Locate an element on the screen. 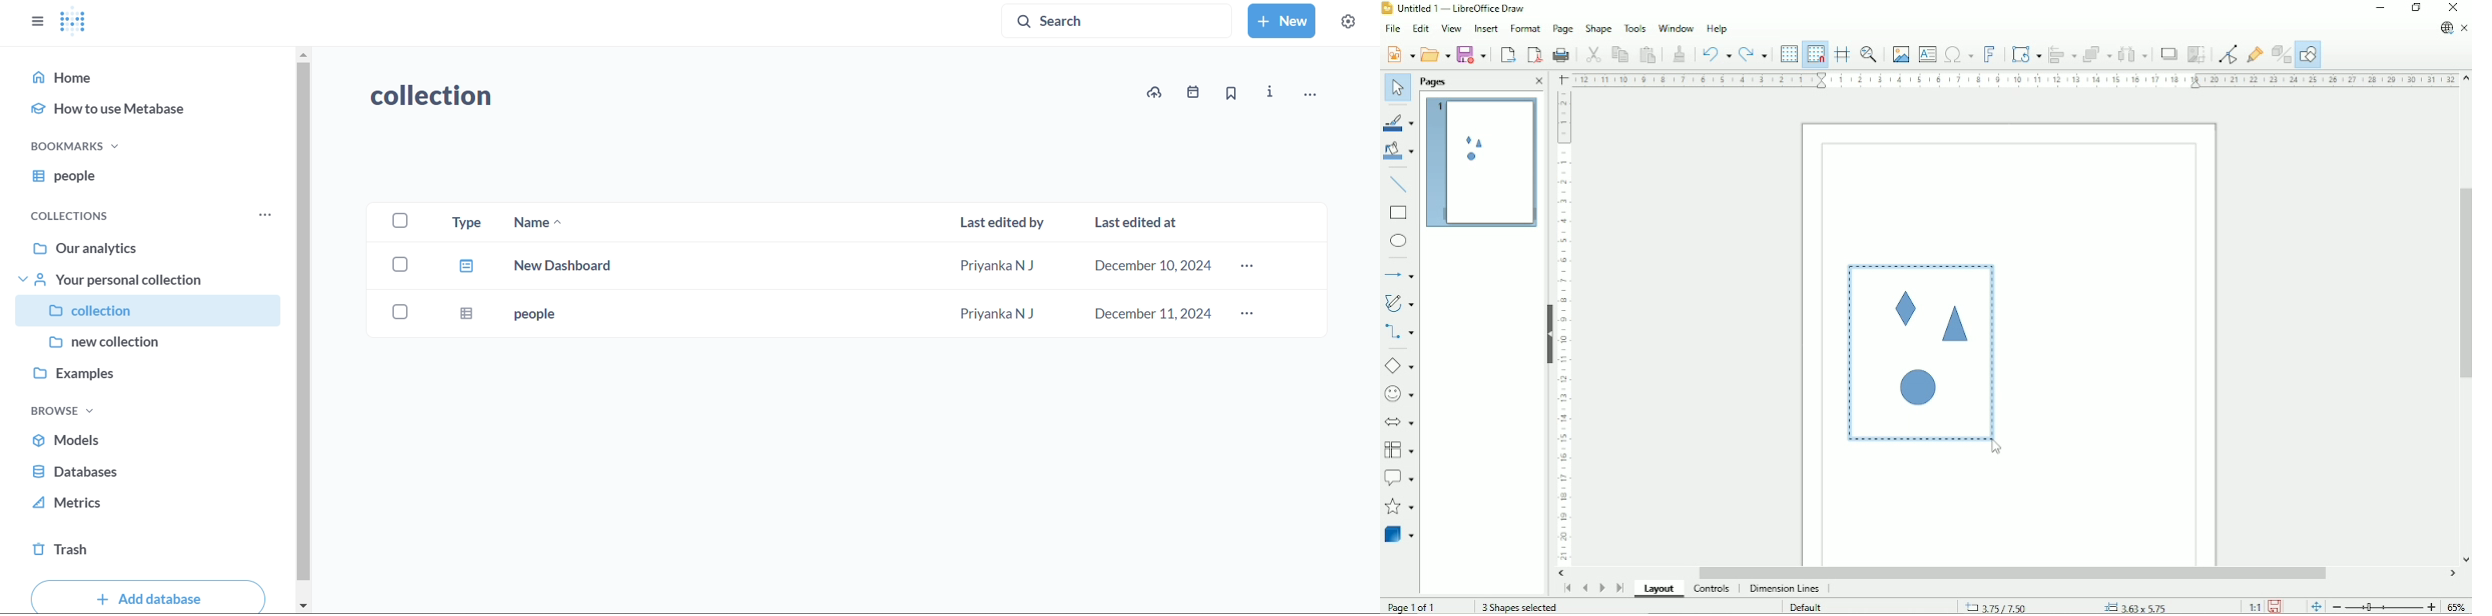  File is located at coordinates (1392, 28).